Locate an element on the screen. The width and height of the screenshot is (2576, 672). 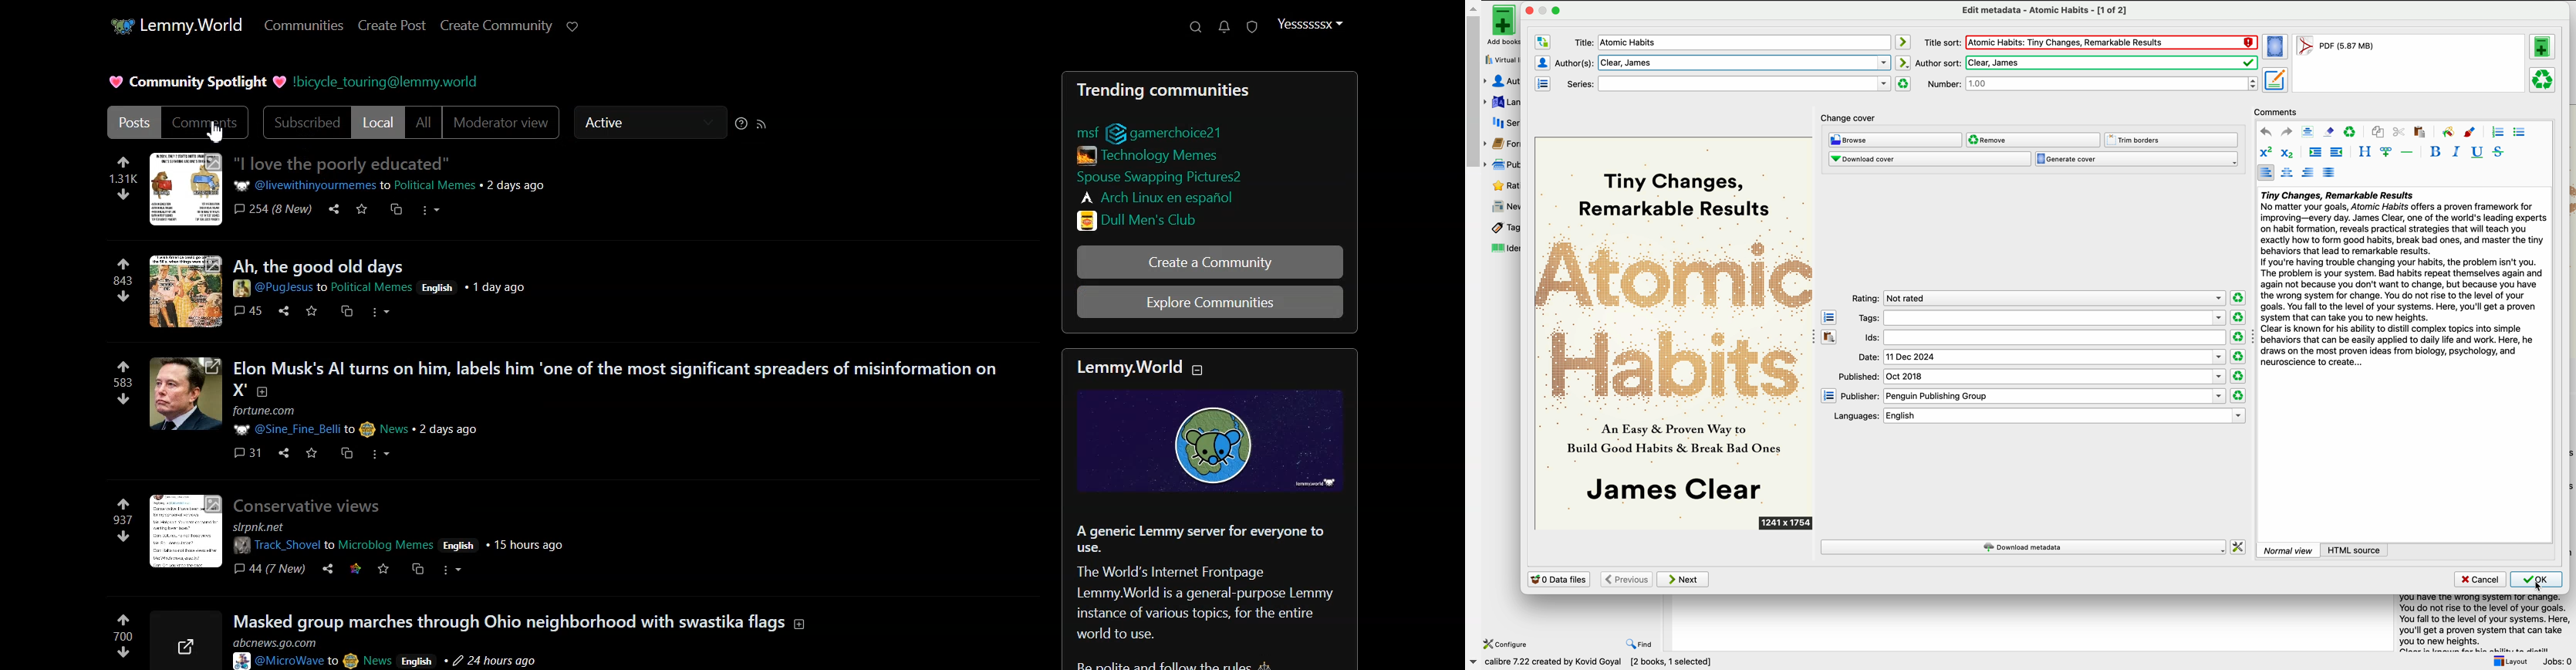
title in red is located at coordinates (2112, 43).